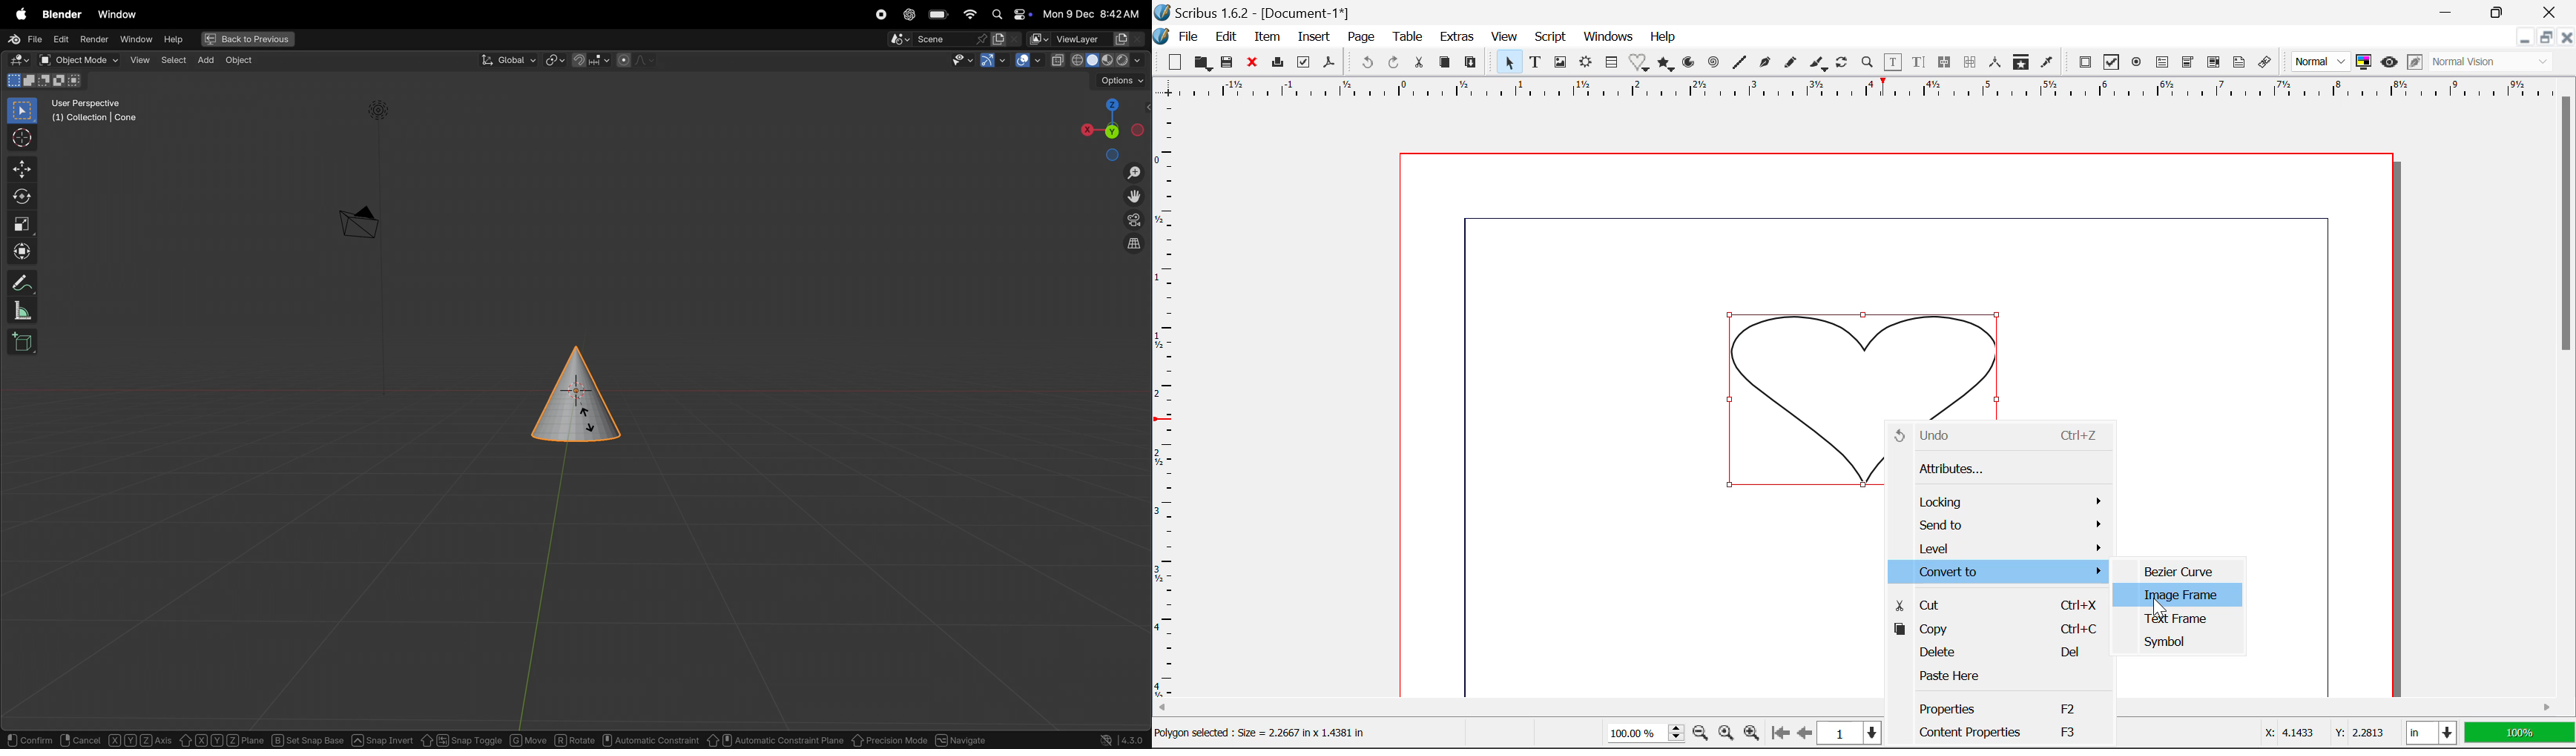 Image resolution: width=2576 pixels, height=756 pixels. Describe the element at coordinates (1865, 360) in the screenshot. I see `heart shape` at that location.